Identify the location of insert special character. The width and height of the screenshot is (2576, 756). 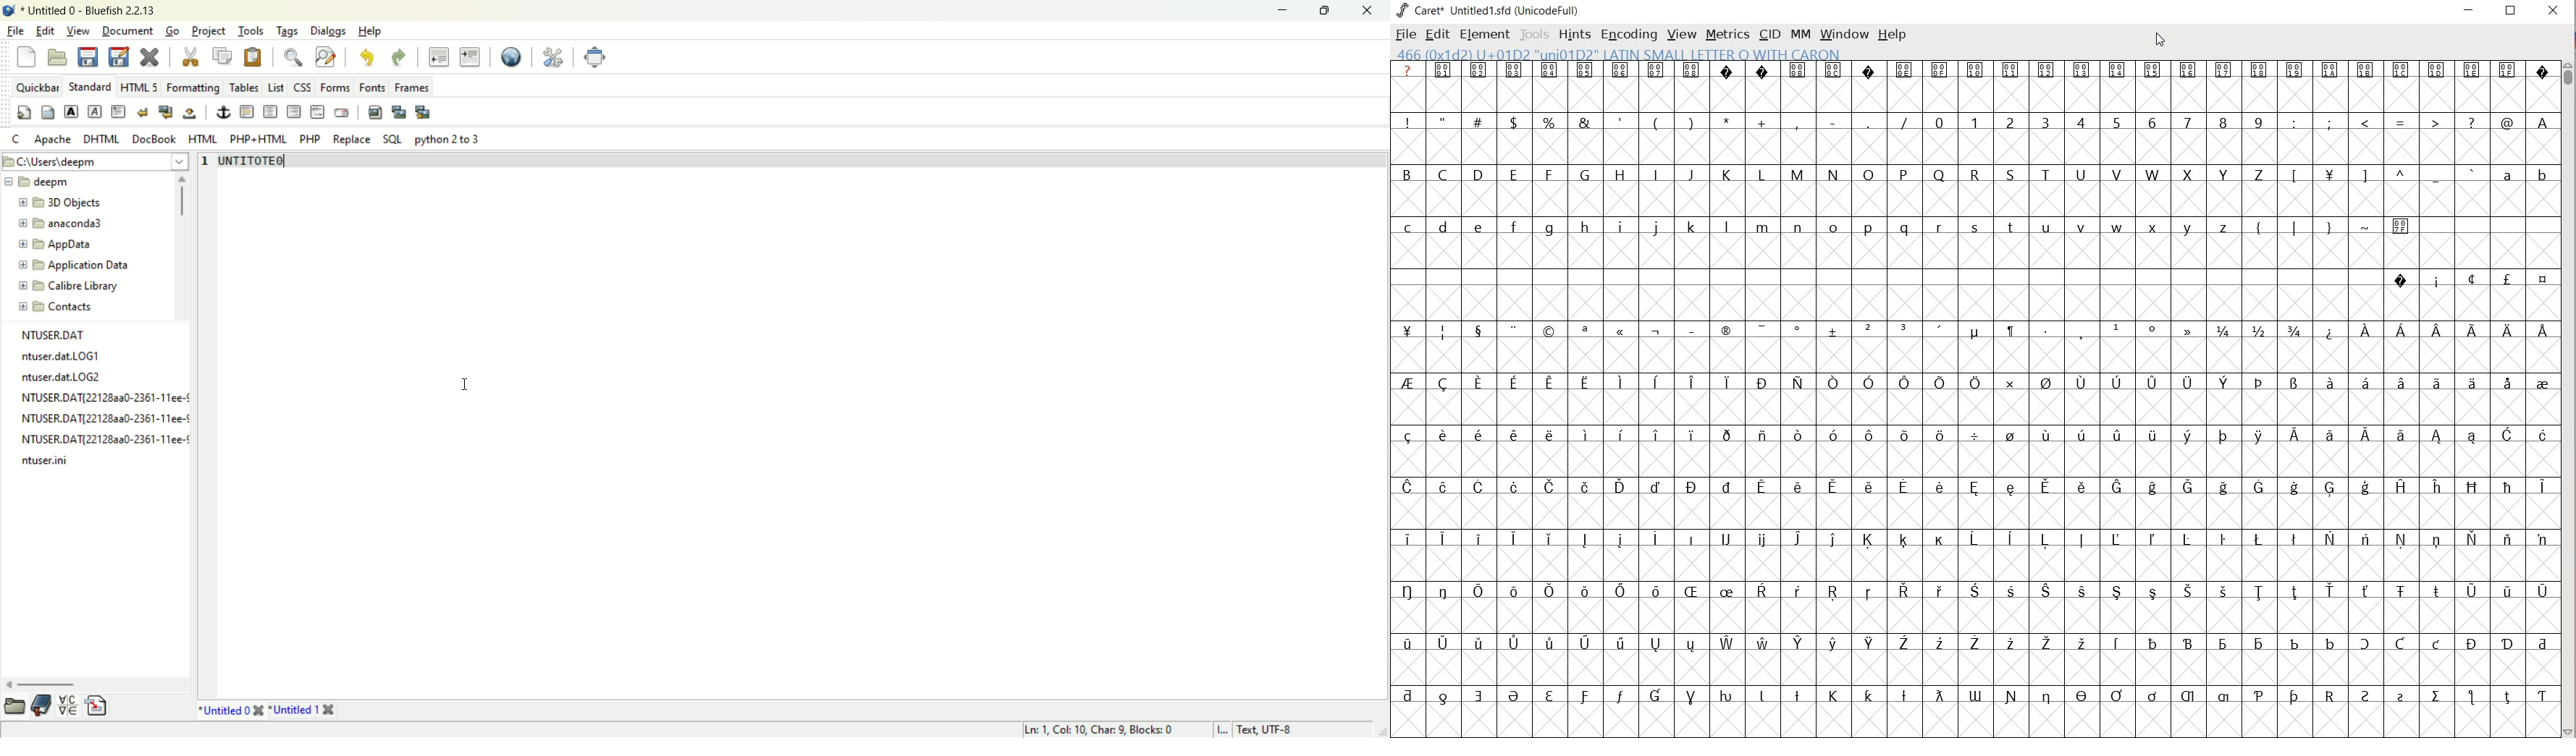
(68, 706).